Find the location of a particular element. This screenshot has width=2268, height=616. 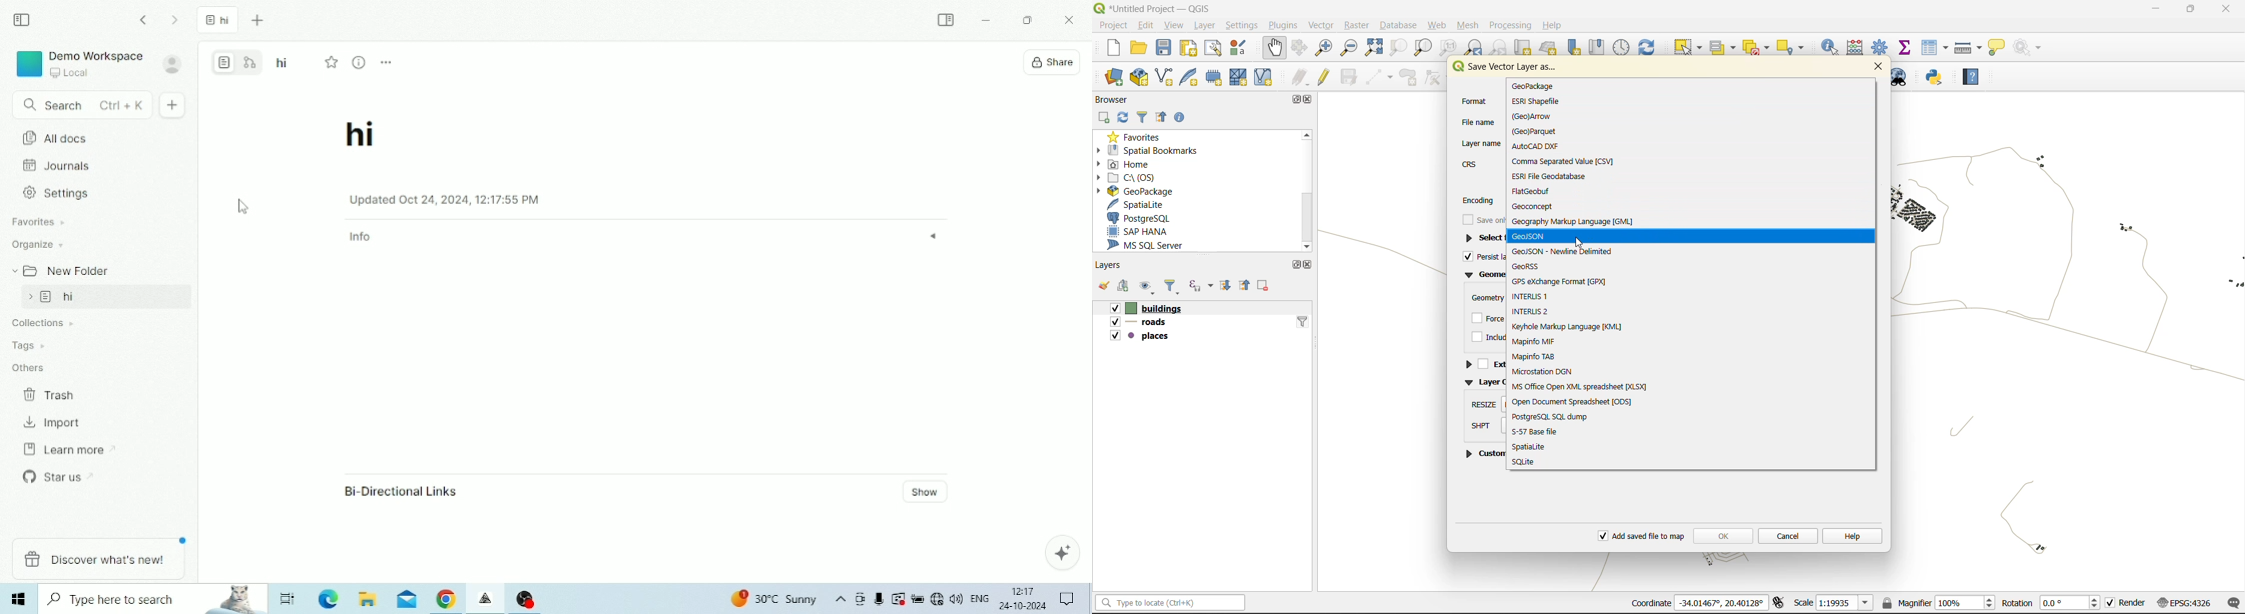

hi is located at coordinates (218, 22).